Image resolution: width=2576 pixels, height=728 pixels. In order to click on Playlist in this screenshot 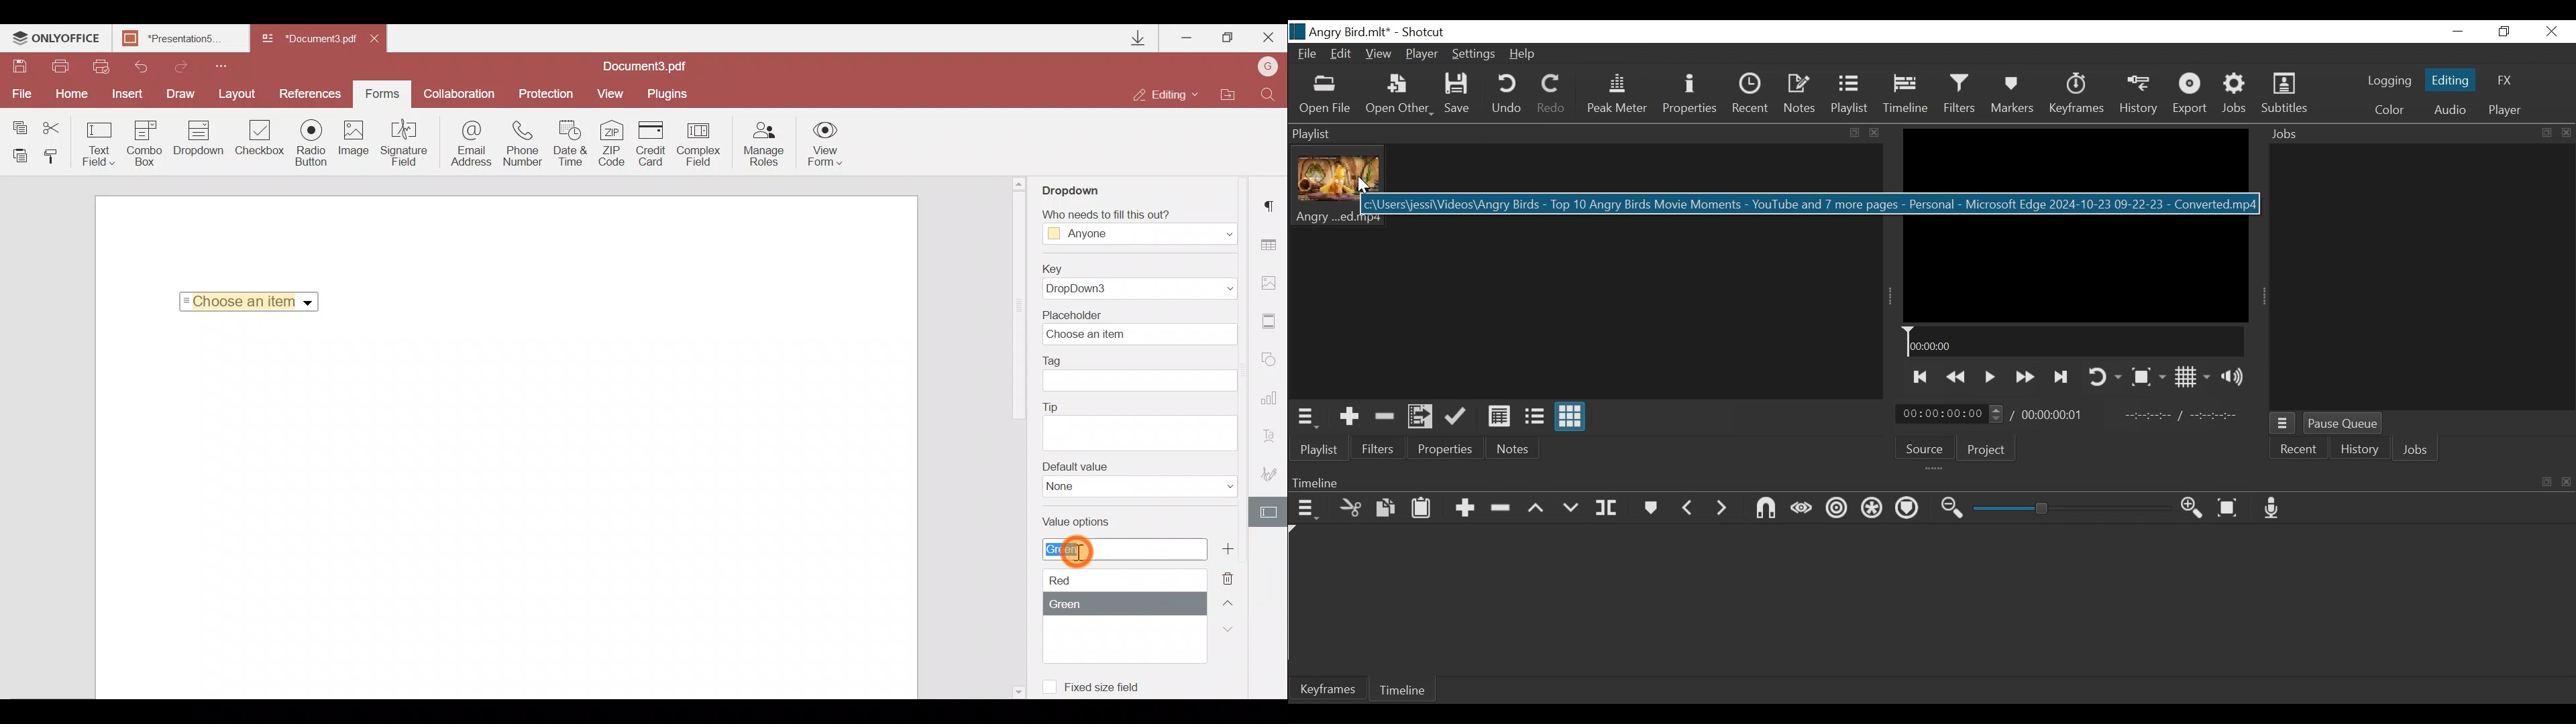, I will do `click(1853, 95)`.